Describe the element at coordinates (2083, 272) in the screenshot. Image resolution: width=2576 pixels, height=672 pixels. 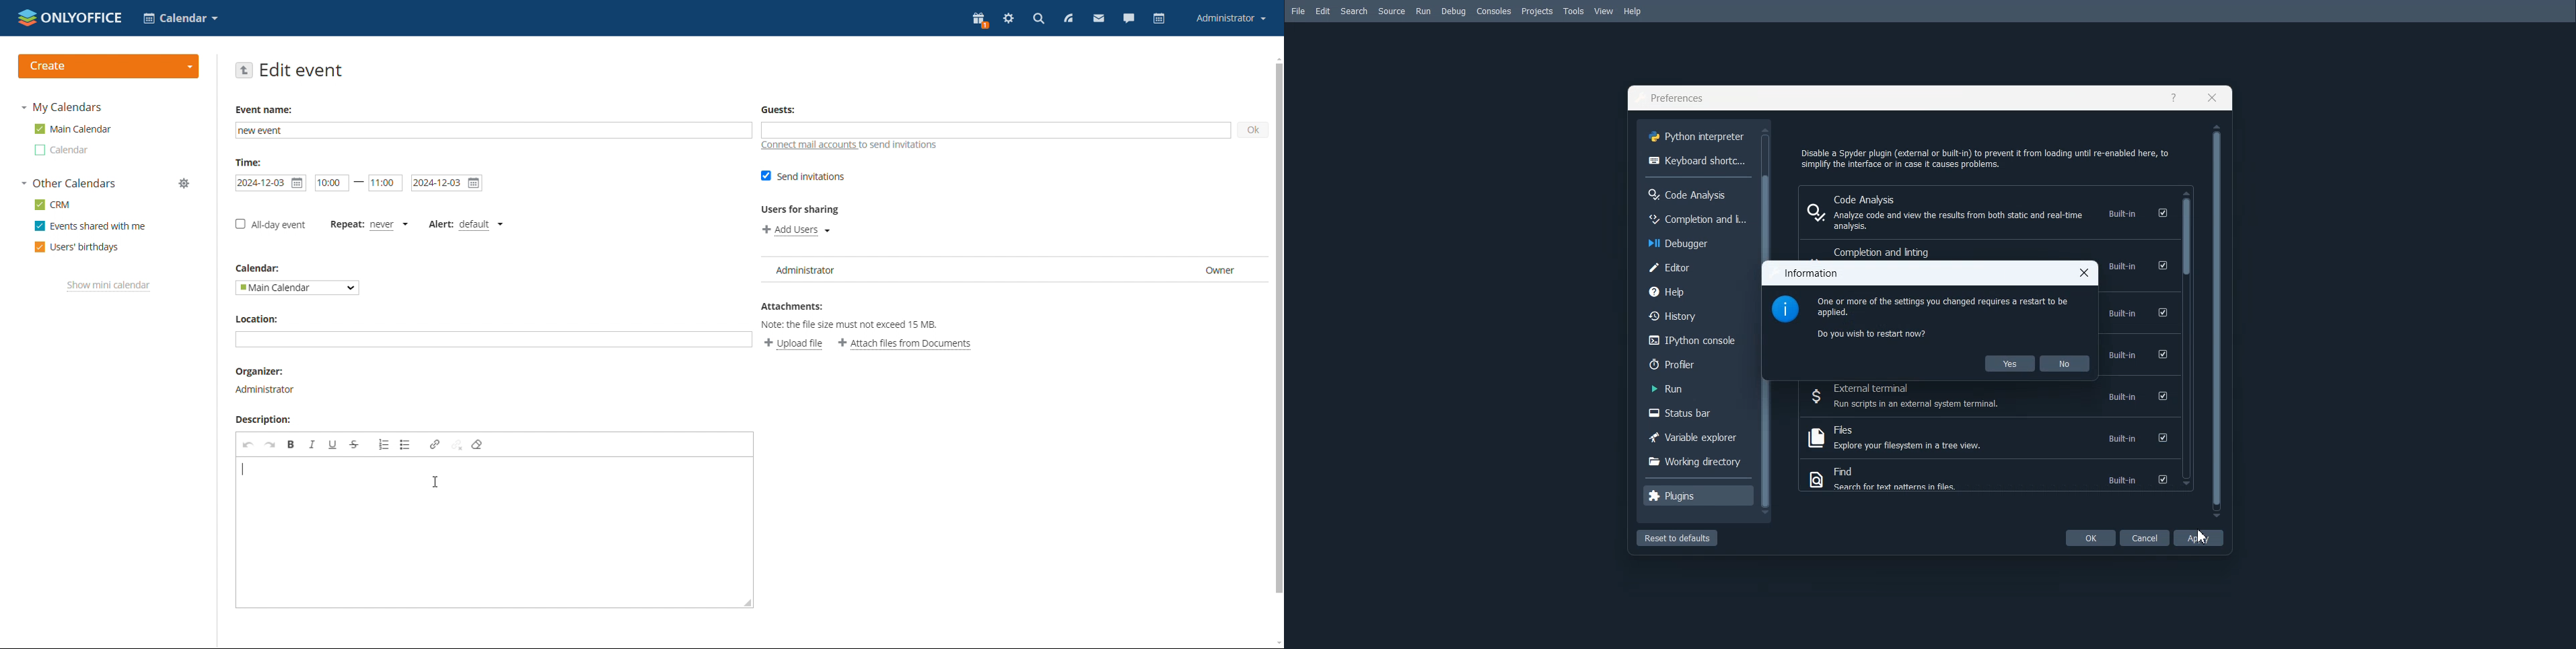
I see `Close` at that location.